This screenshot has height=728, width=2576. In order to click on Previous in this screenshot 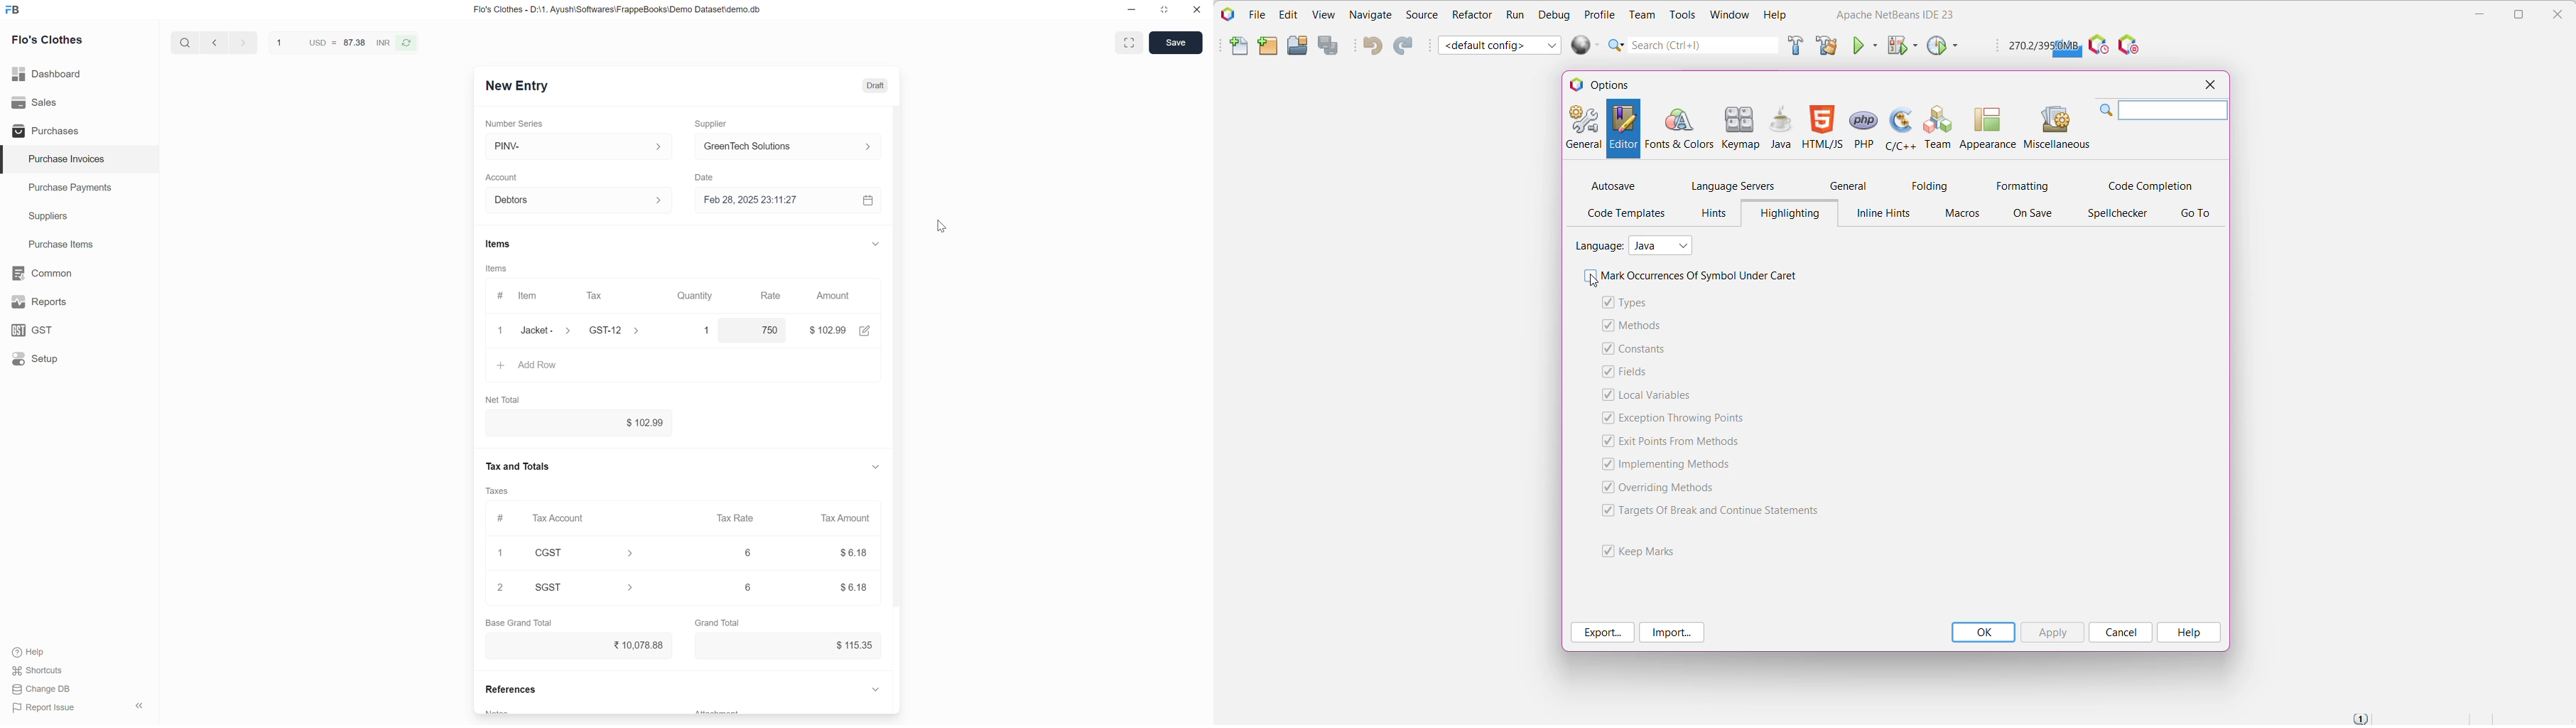, I will do `click(214, 42)`.